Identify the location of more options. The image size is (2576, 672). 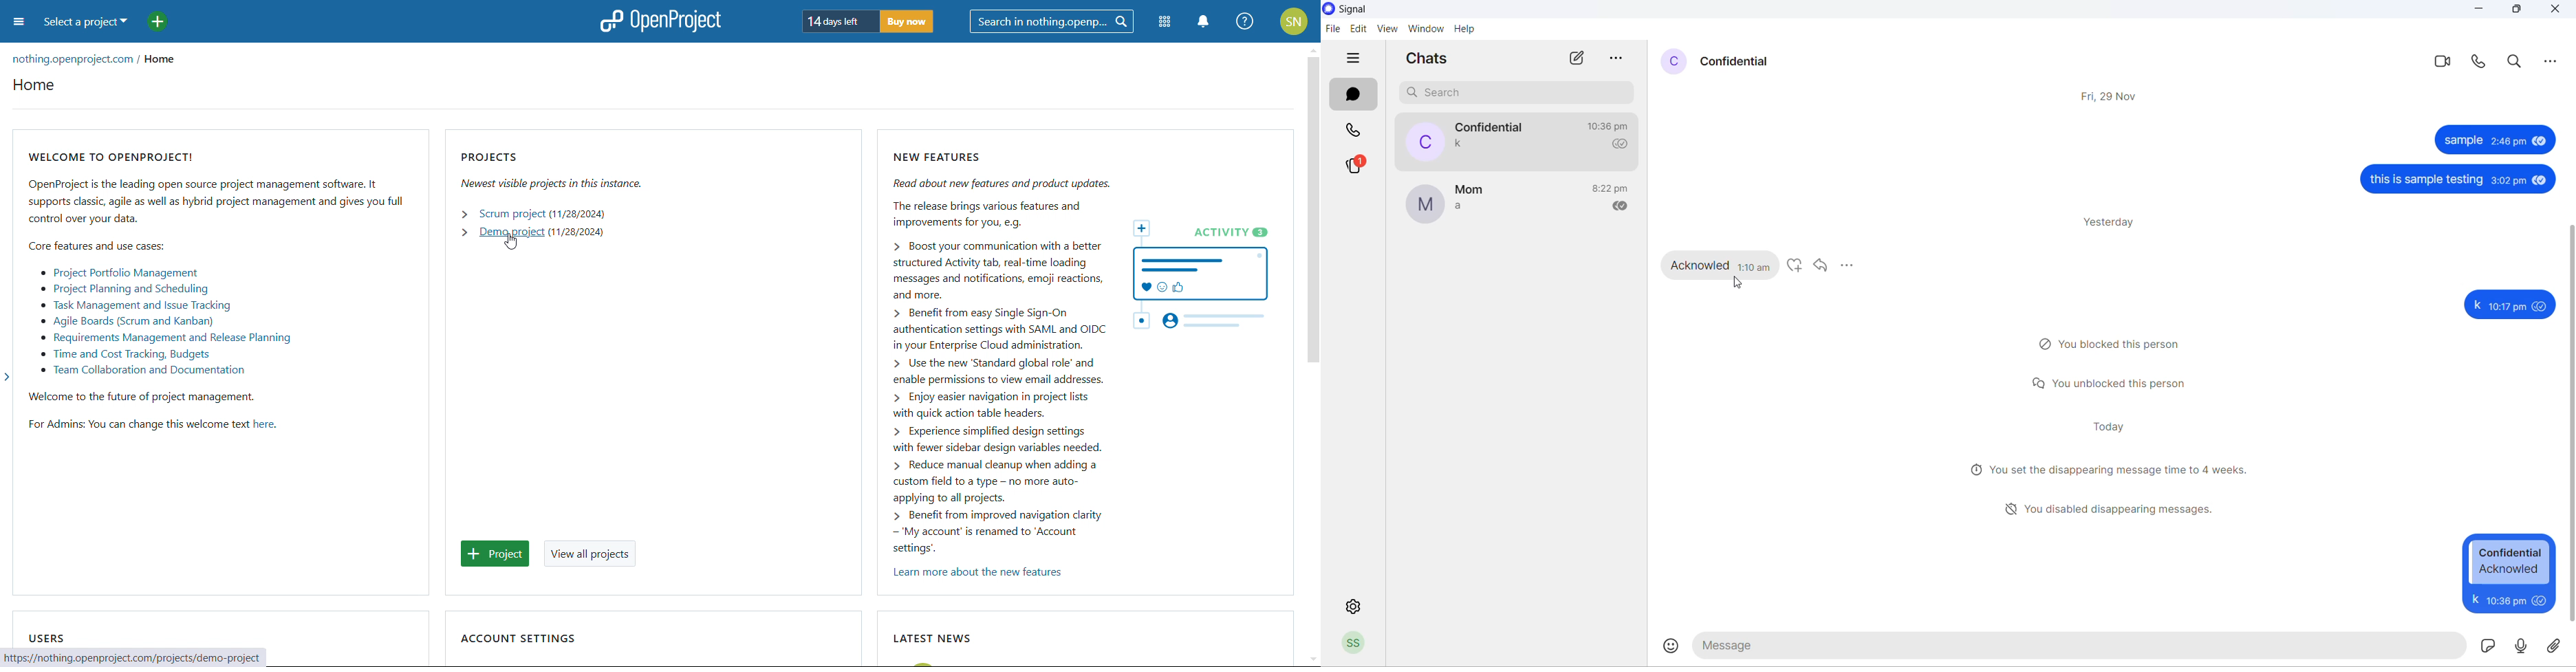
(1847, 265).